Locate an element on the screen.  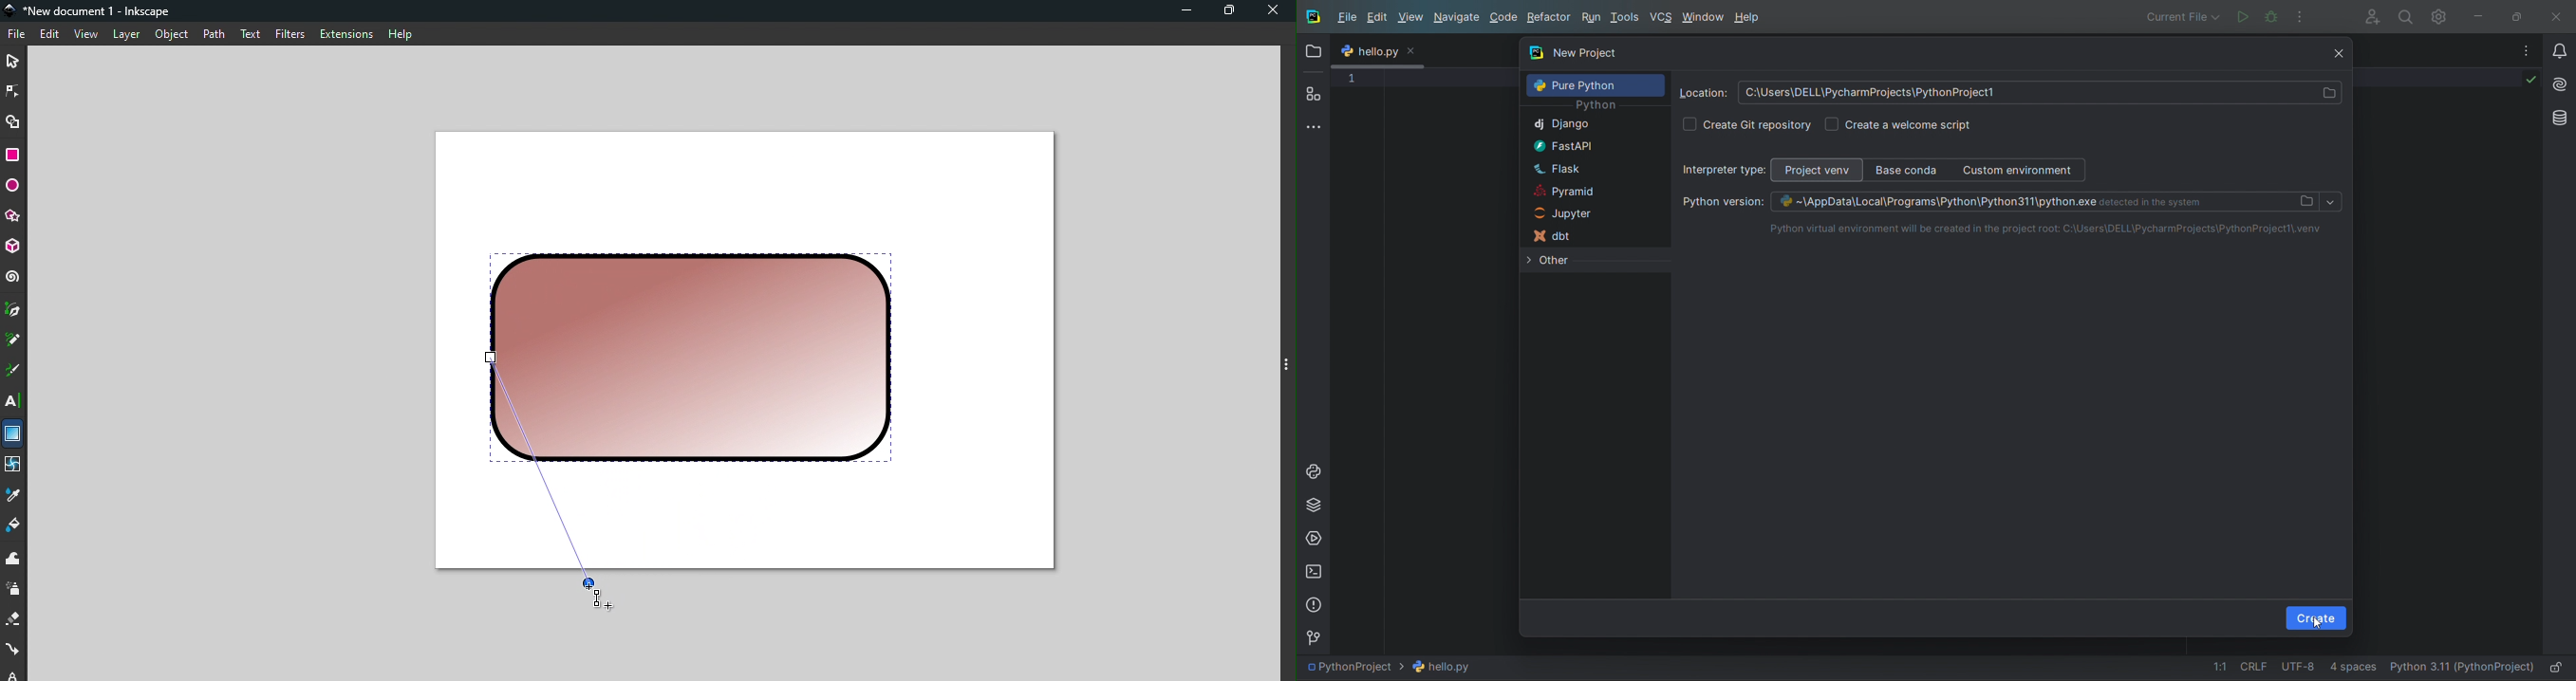
Selector tool is located at coordinates (13, 59).